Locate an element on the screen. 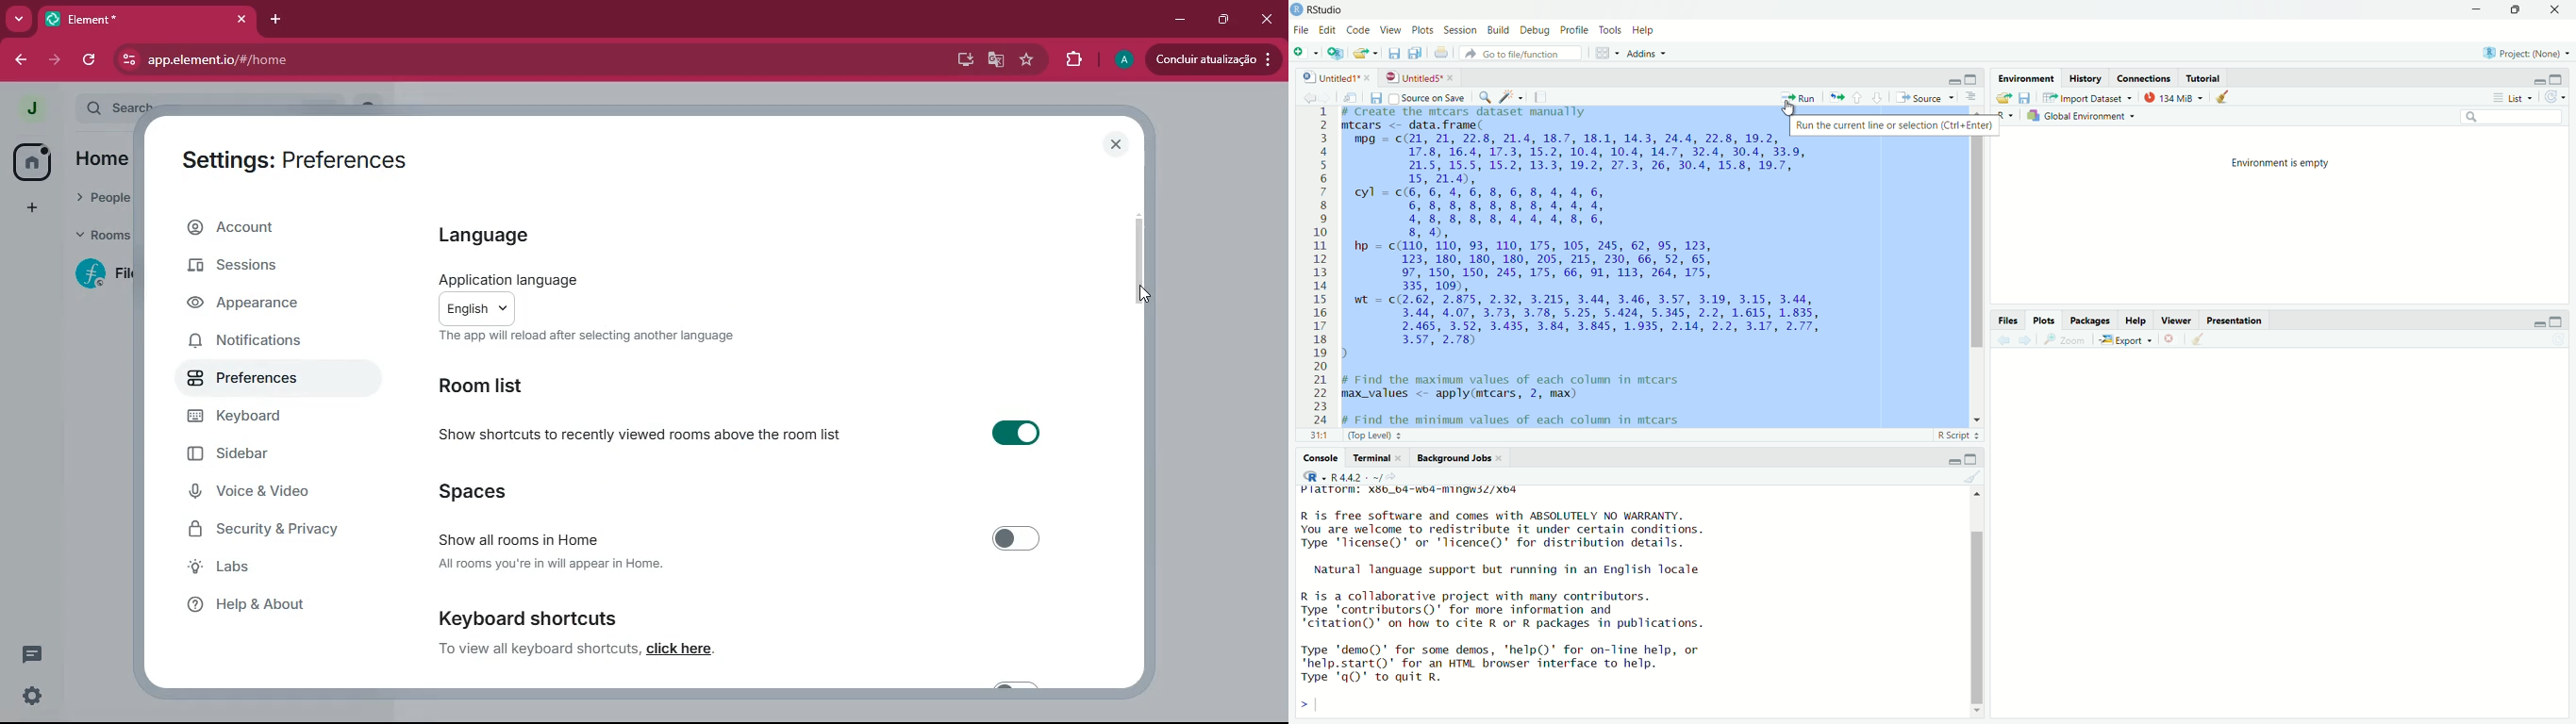 This screenshot has height=728, width=2576. add tab is located at coordinates (279, 19).